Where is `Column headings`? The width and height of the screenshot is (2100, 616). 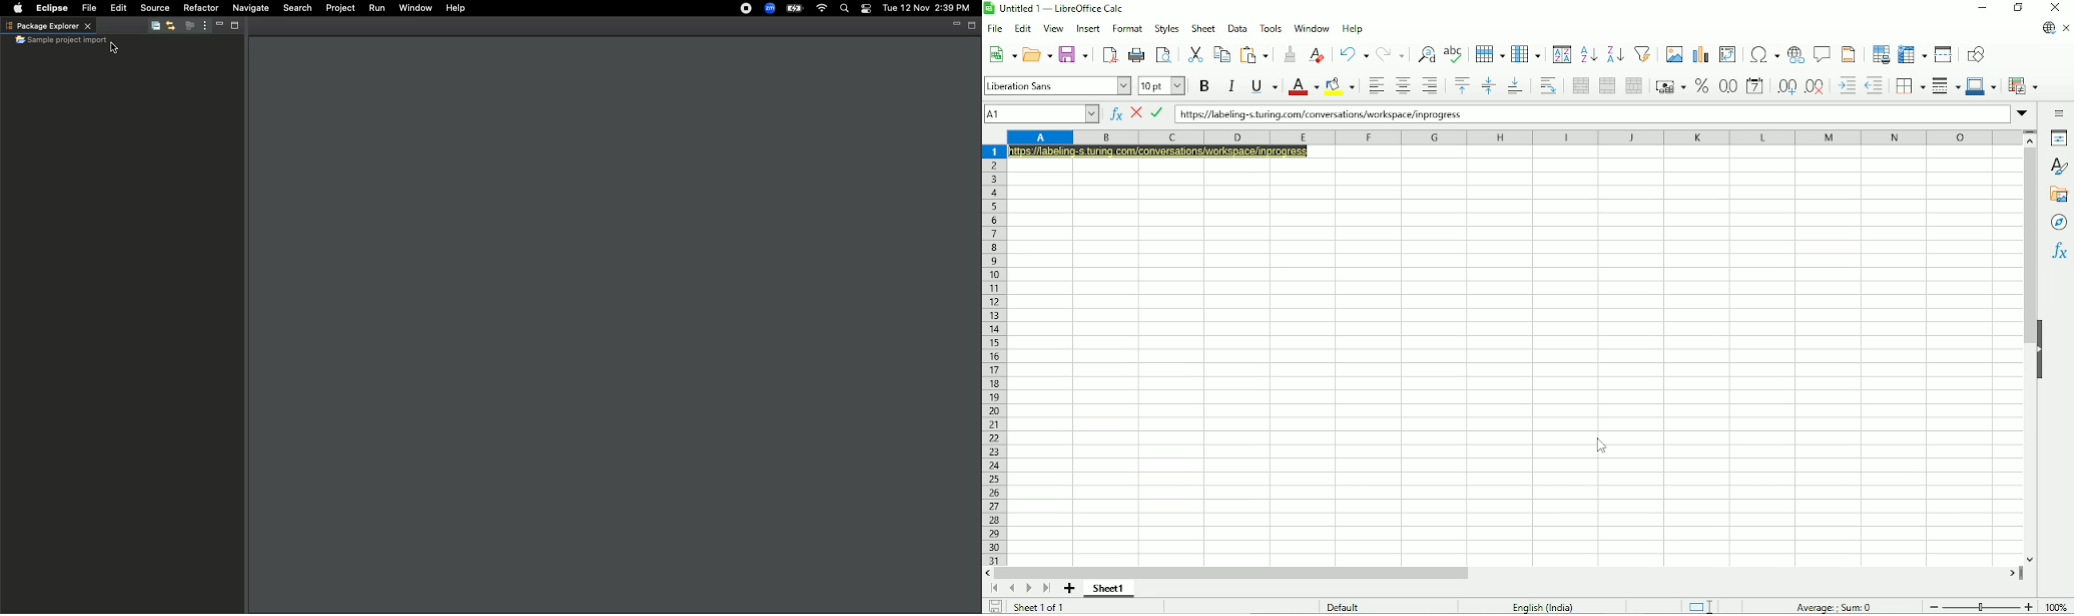
Column headings is located at coordinates (1513, 137).